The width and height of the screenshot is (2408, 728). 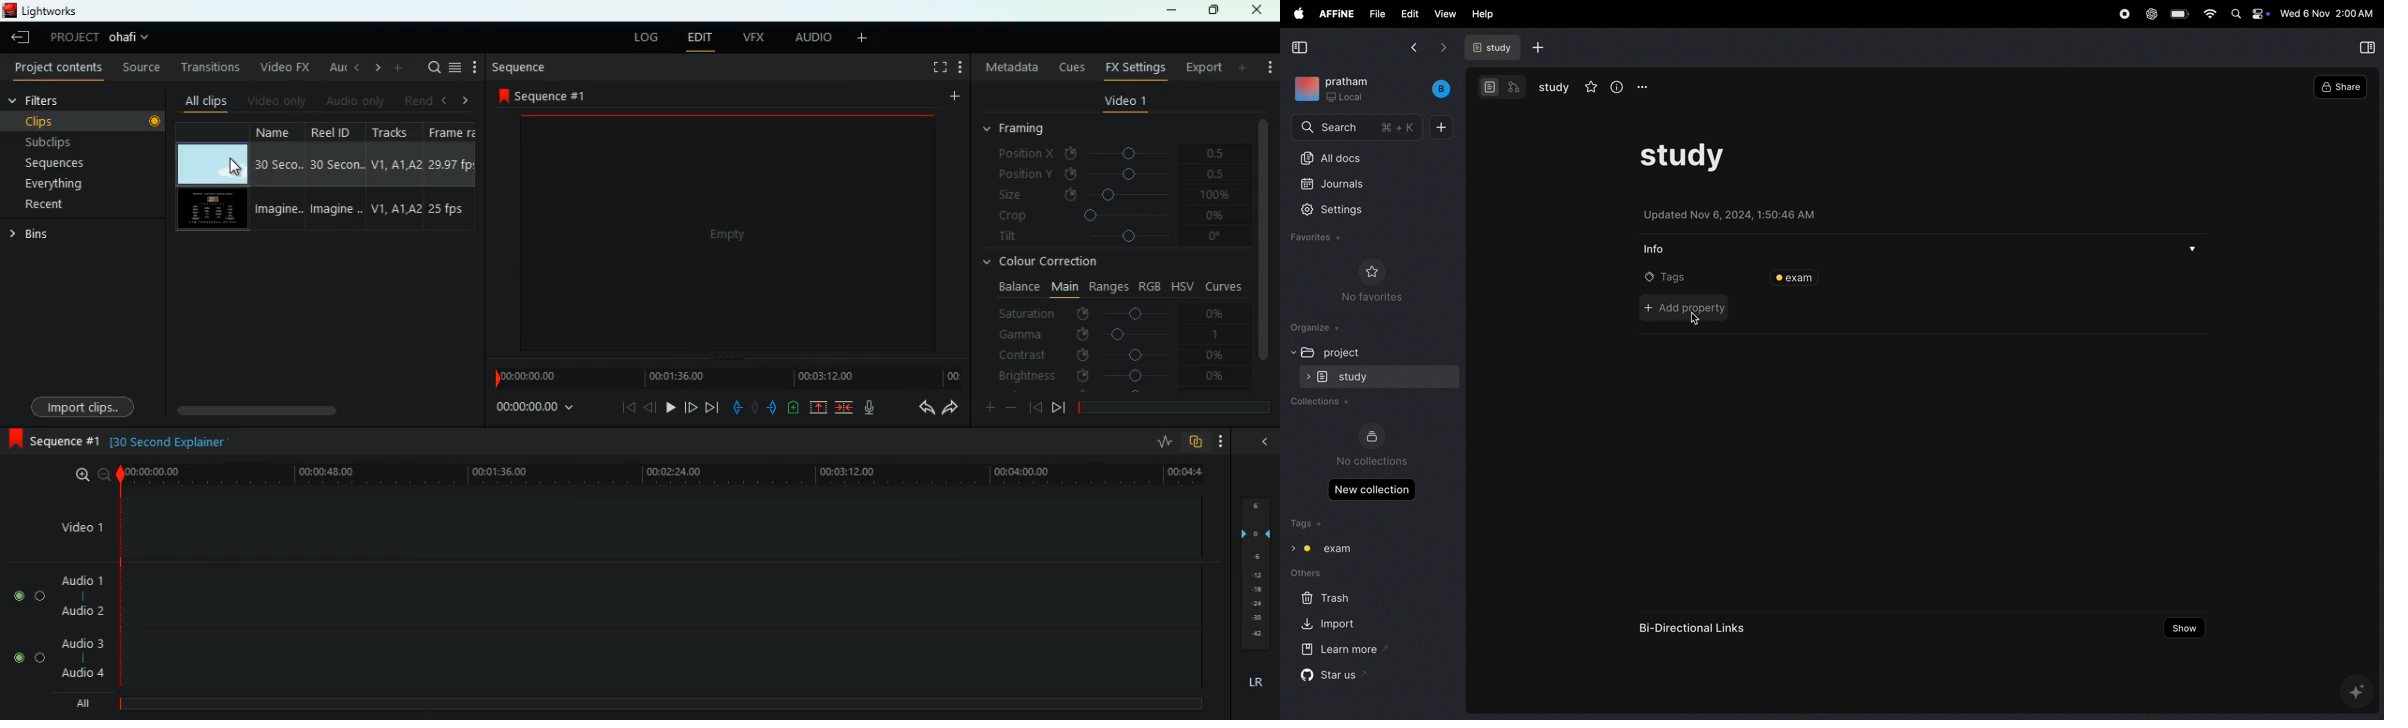 I want to click on edit, so click(x=699, y=39).